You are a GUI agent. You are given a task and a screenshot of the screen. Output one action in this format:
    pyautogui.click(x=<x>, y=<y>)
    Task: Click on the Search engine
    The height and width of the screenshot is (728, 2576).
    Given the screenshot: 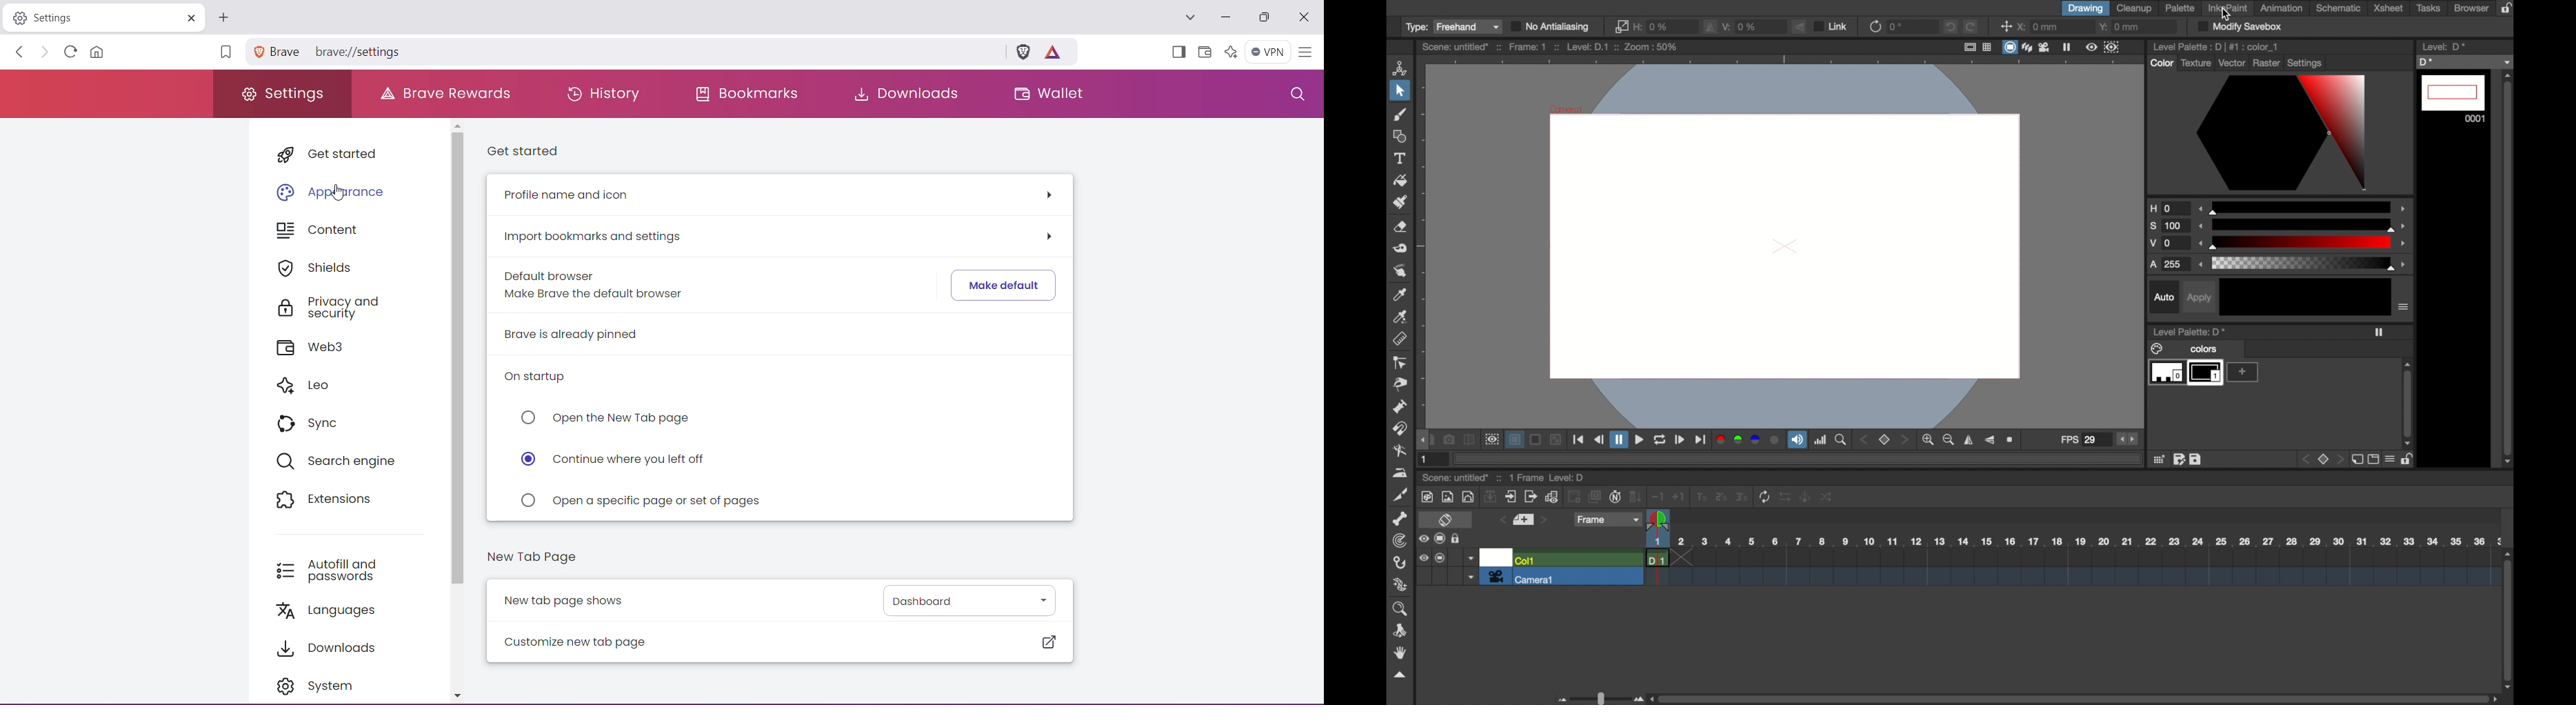 What is the action you would take?
    pyautogui.click(x=334, y=460)
    